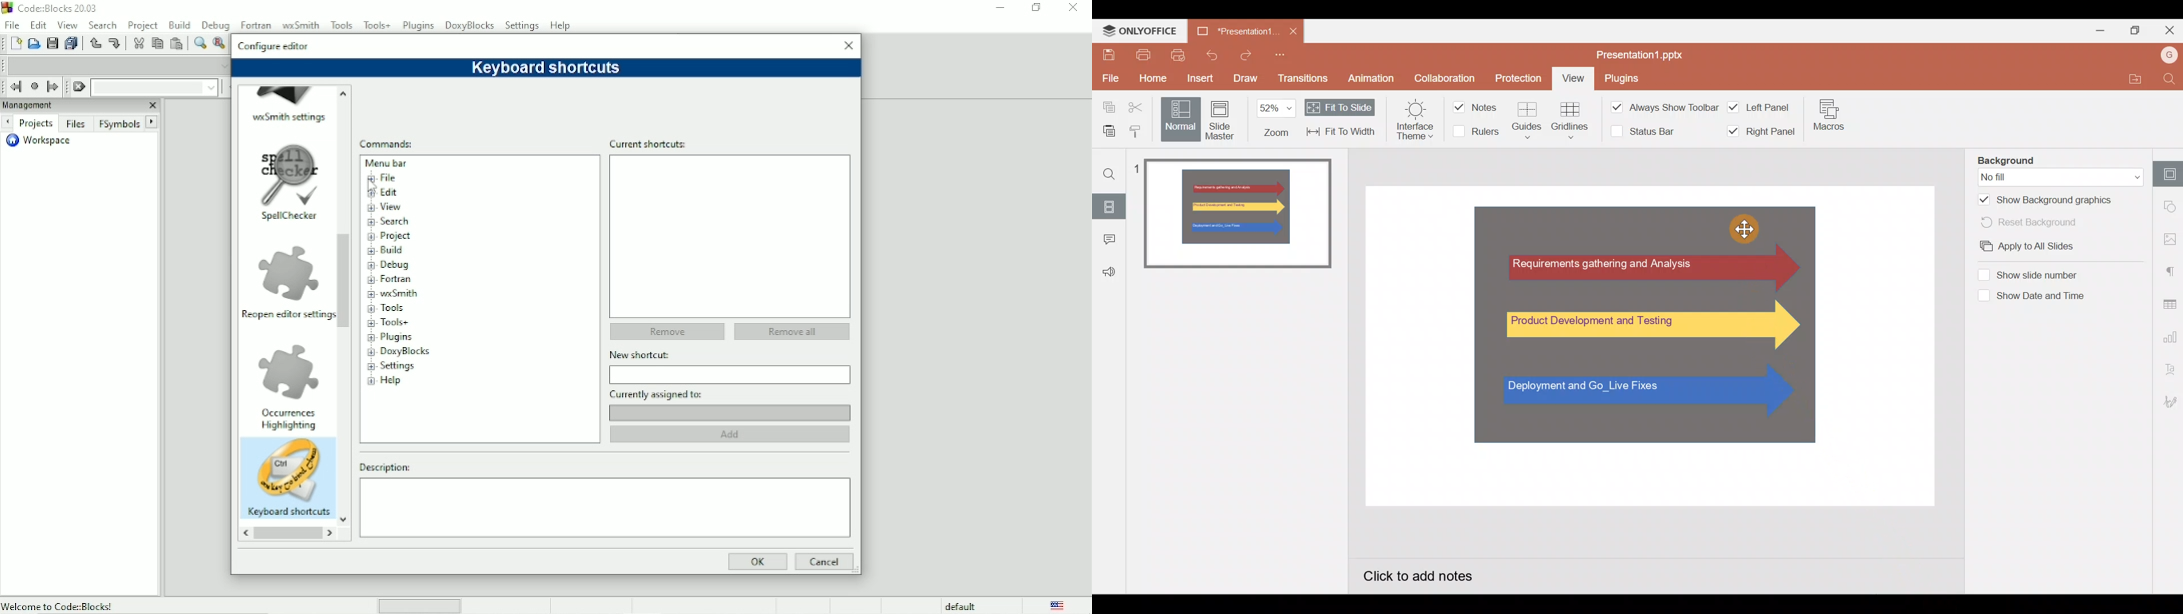 The width and height of the screenshot is (2184, 616). What do you see at coordinates (2169, 32) in the screenshot?
I see `Close` at bounding box center [2169, 32].